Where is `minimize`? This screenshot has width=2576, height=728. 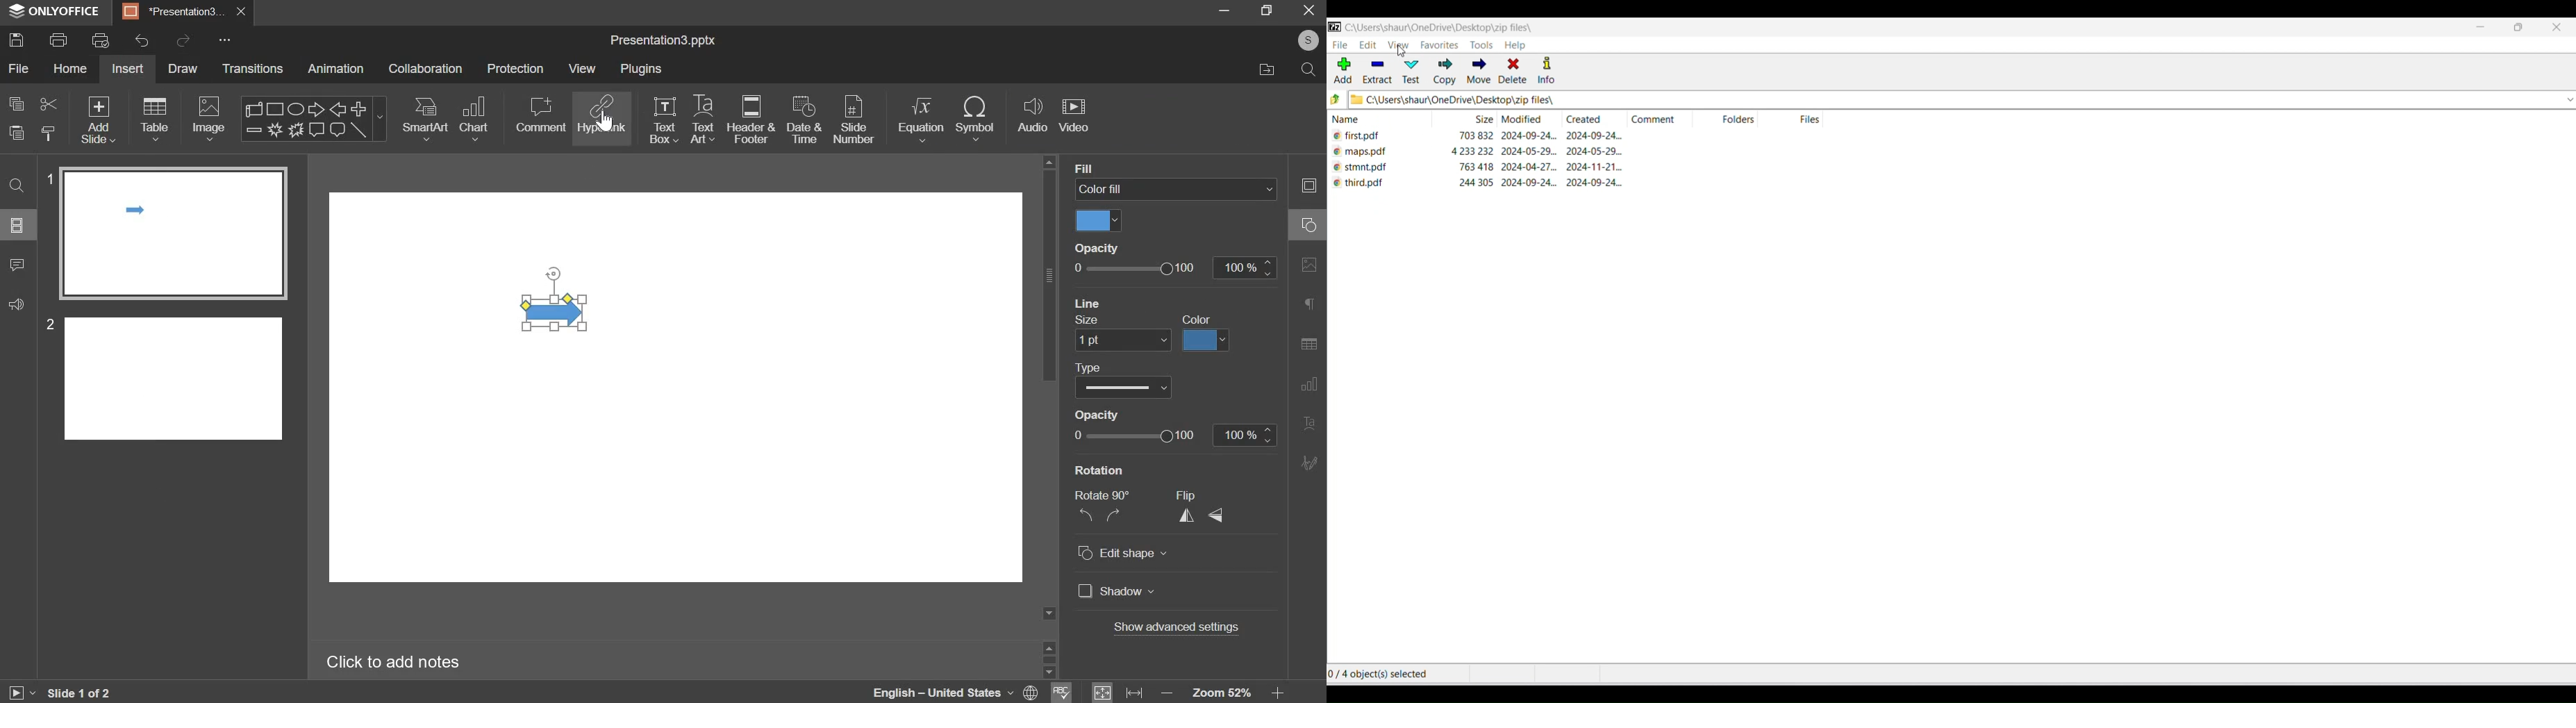 minimize is located at coordinates (1224, 10).